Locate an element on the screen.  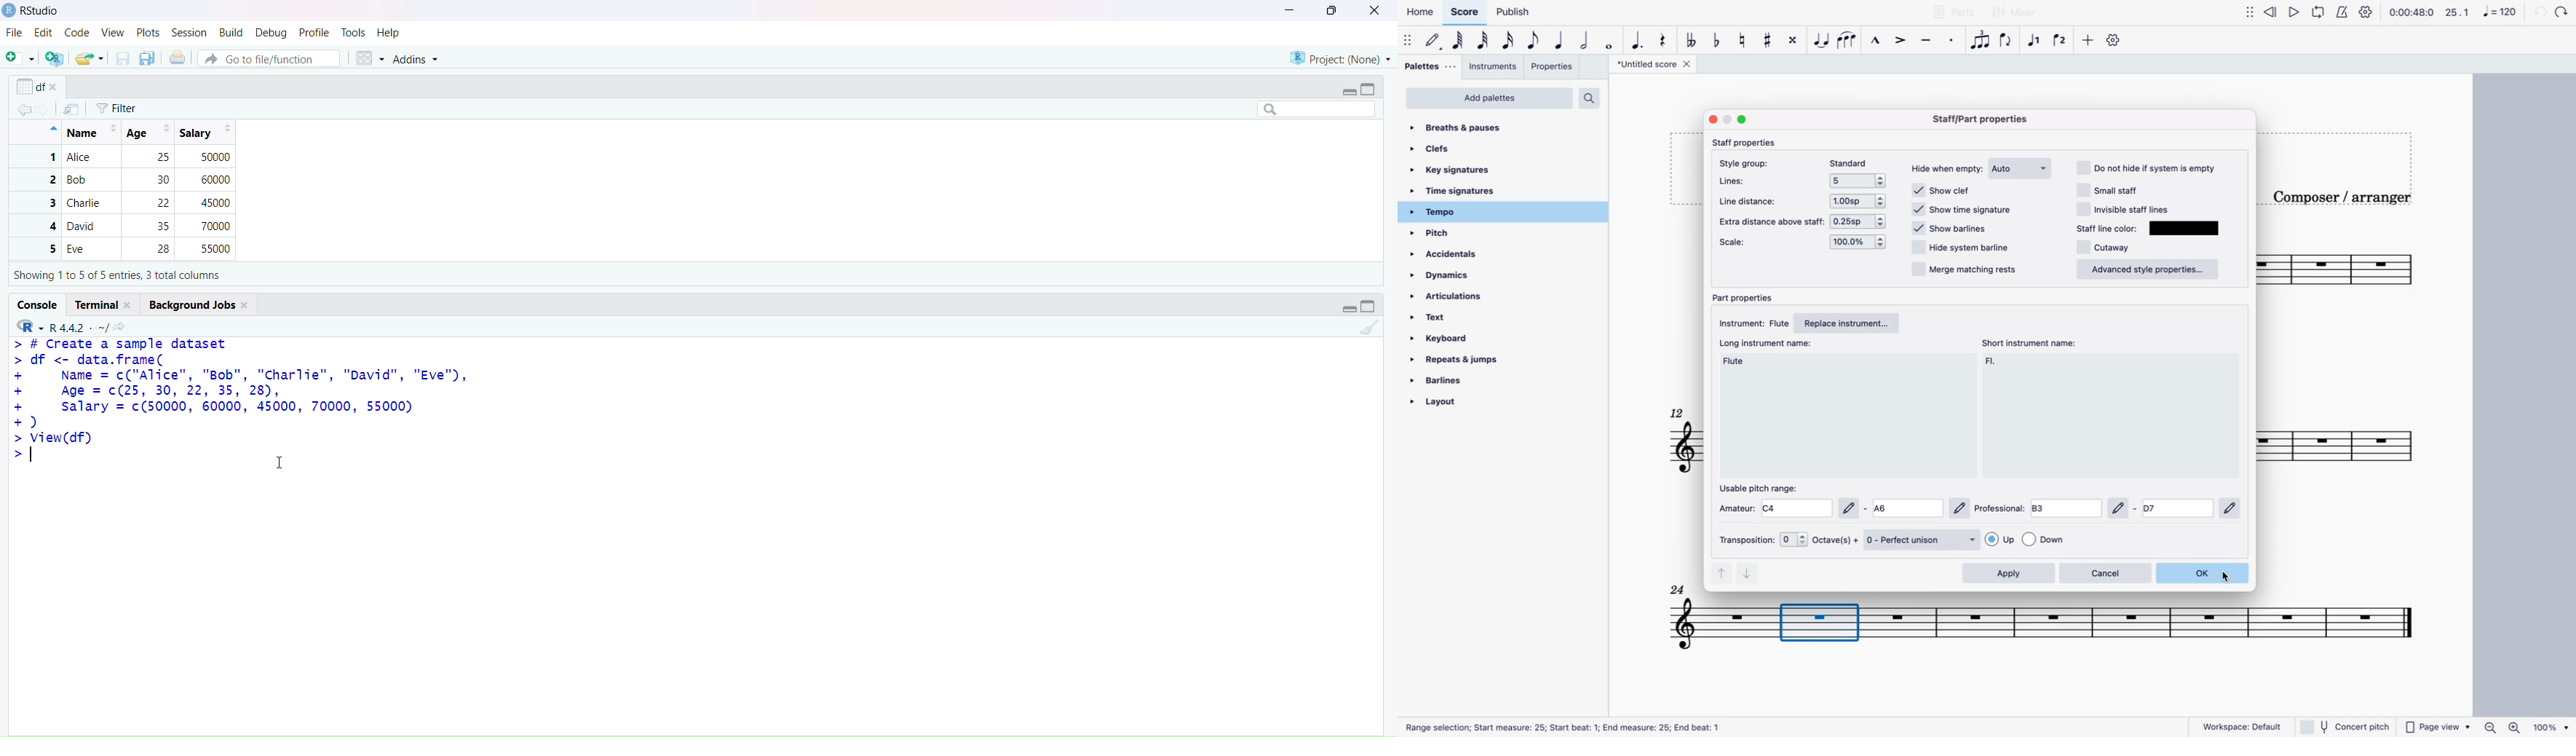
text is located at coordinates (1455, 319).